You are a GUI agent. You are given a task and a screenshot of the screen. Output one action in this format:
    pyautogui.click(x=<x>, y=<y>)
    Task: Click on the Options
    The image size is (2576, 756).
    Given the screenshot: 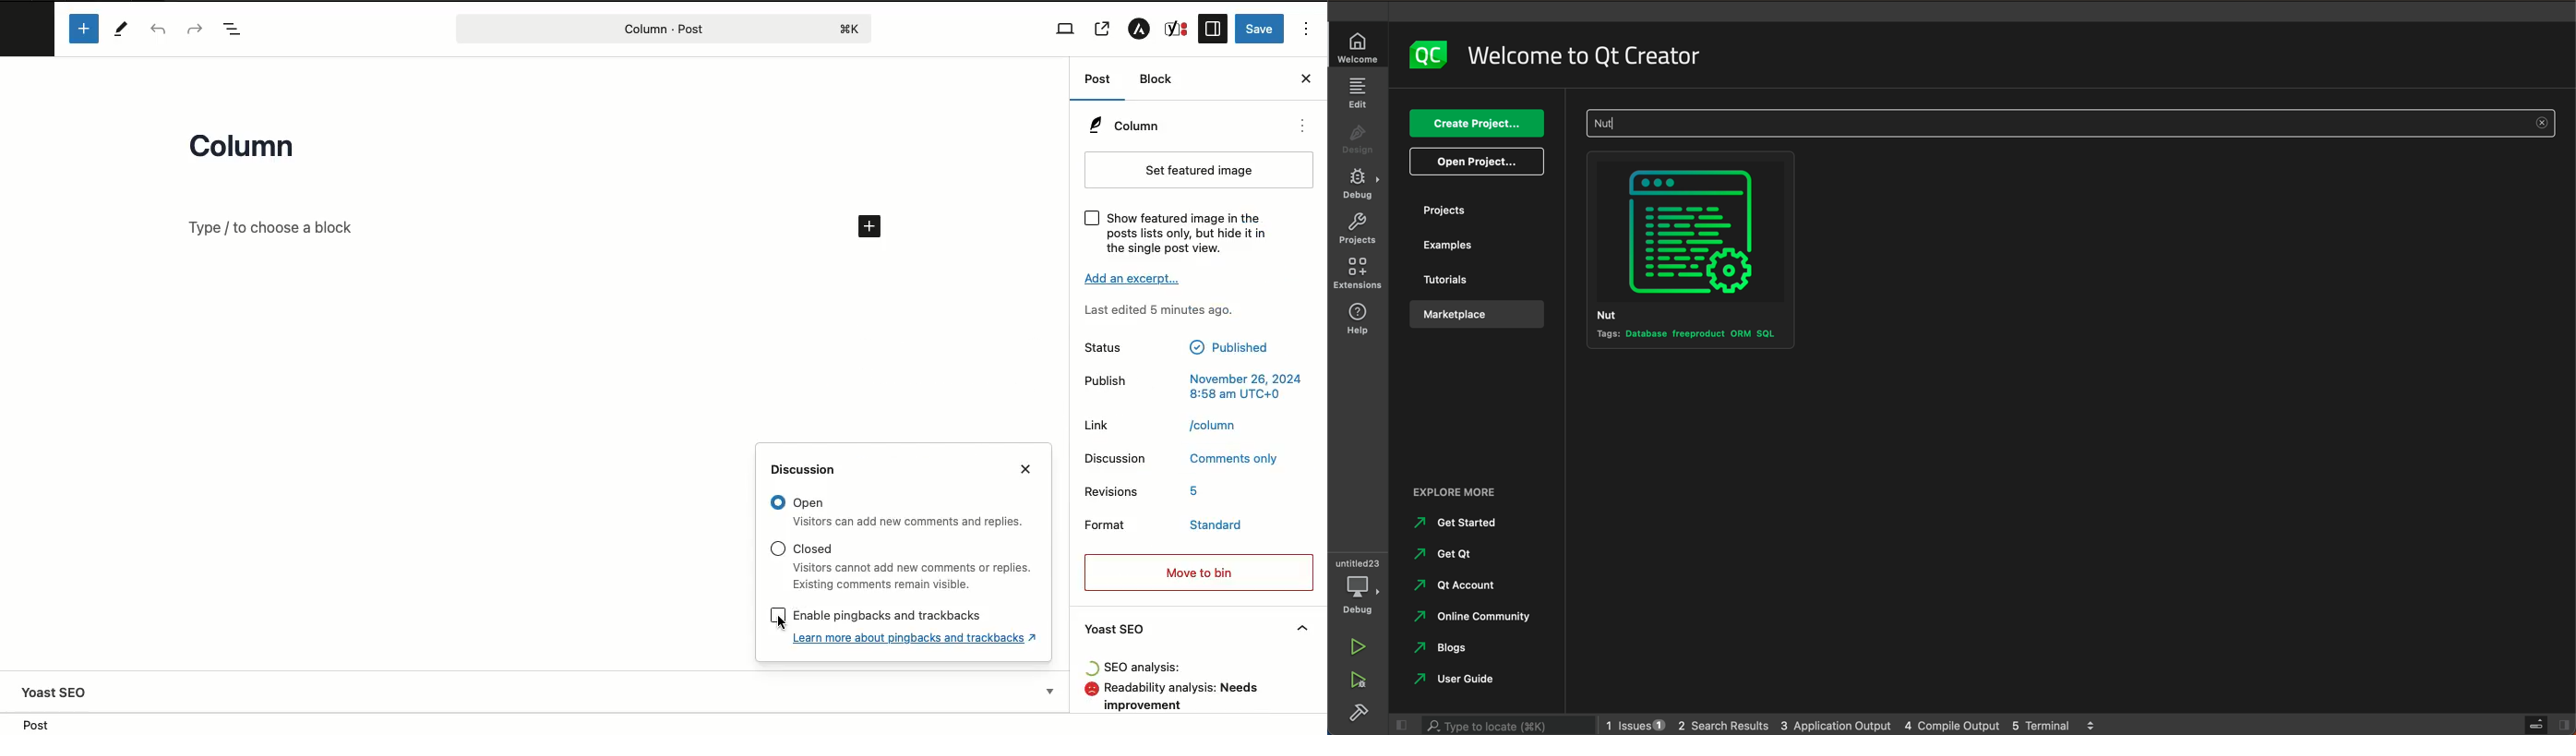 What is the action you would take?
    pyautogui.click(x=1309, y=30)
    